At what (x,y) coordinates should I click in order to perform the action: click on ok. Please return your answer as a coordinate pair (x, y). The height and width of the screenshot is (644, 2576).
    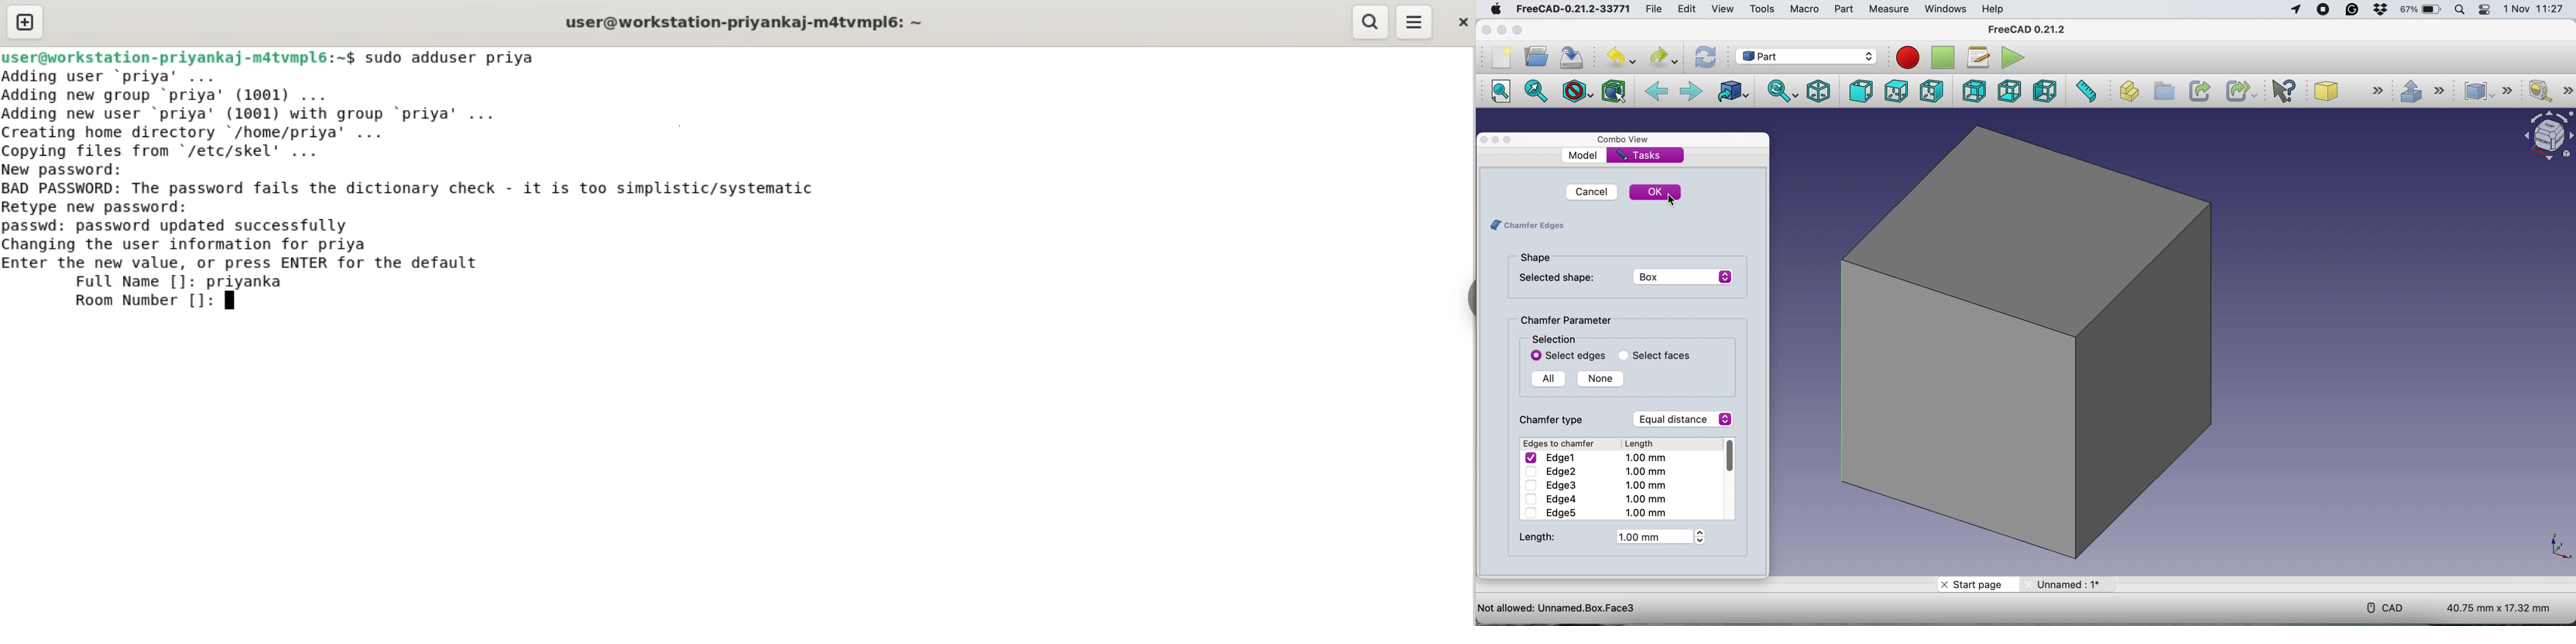
    Looking at the image, I should click on (1651, 191).